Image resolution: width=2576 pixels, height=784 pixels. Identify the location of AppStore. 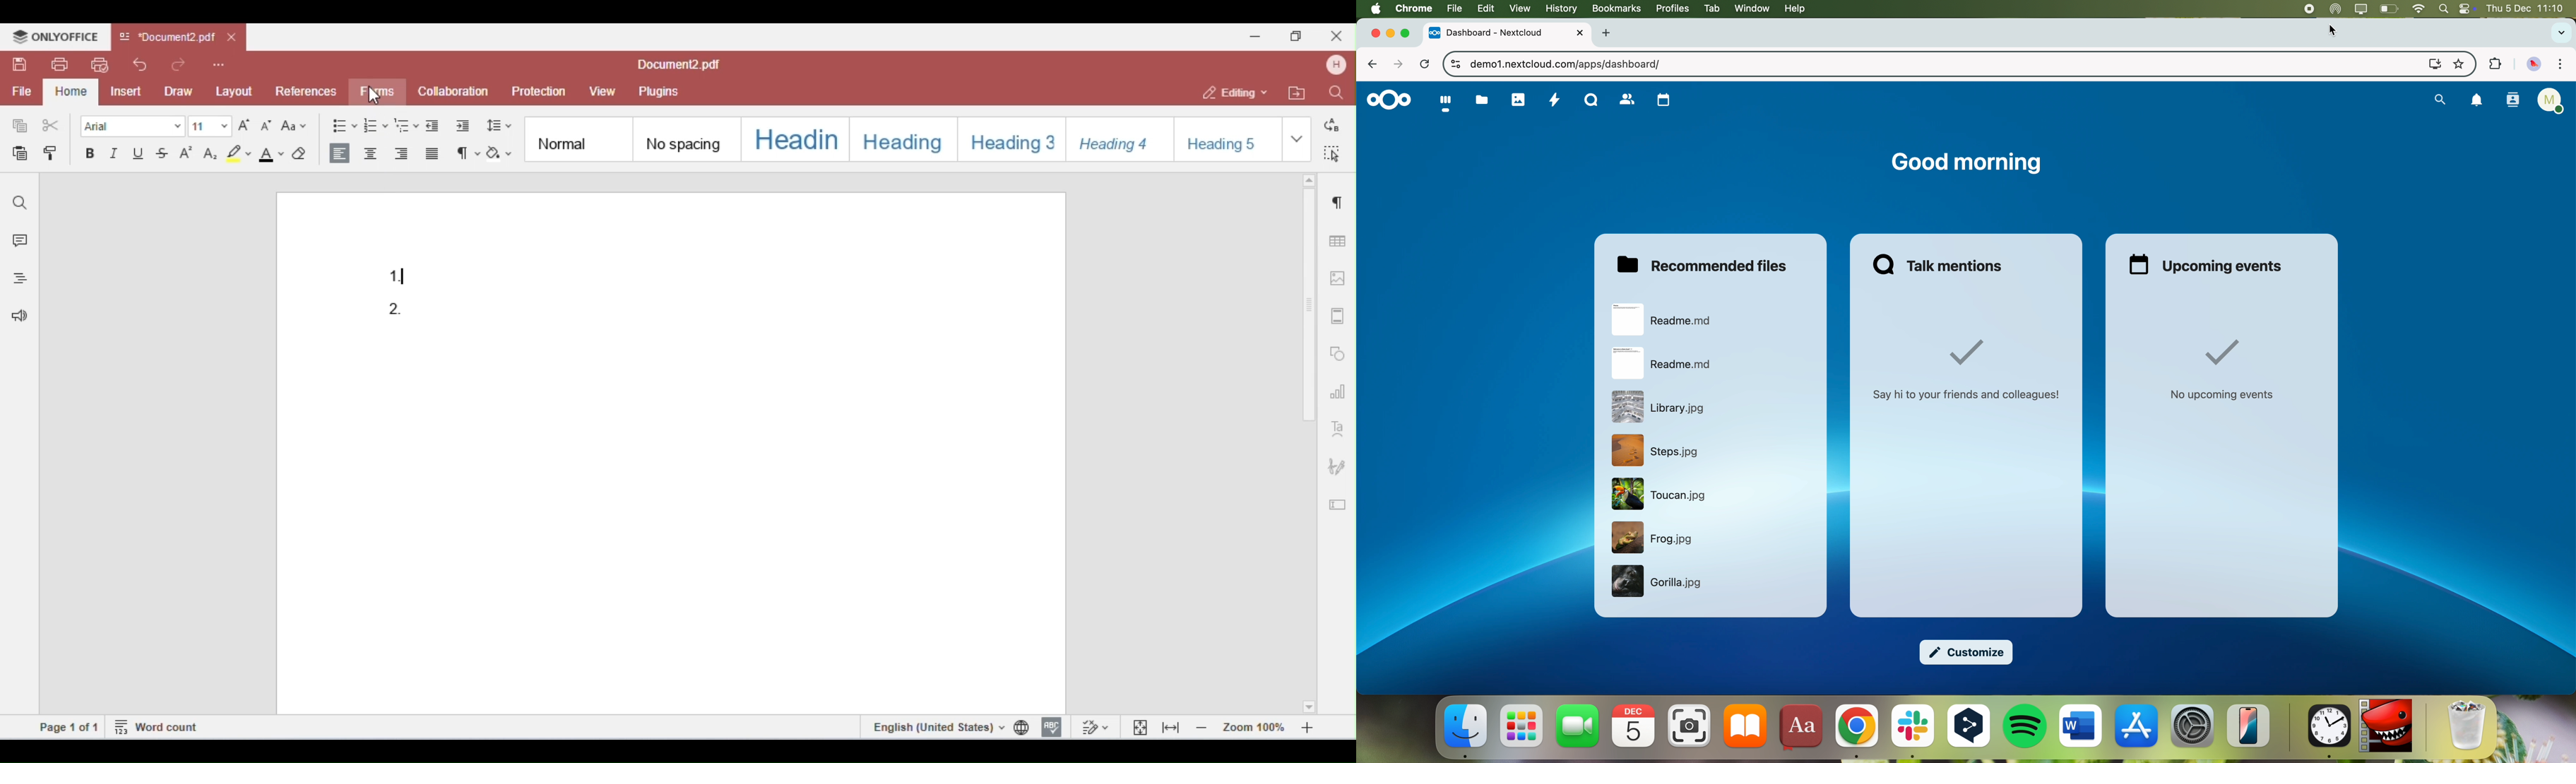
(2137, 728).